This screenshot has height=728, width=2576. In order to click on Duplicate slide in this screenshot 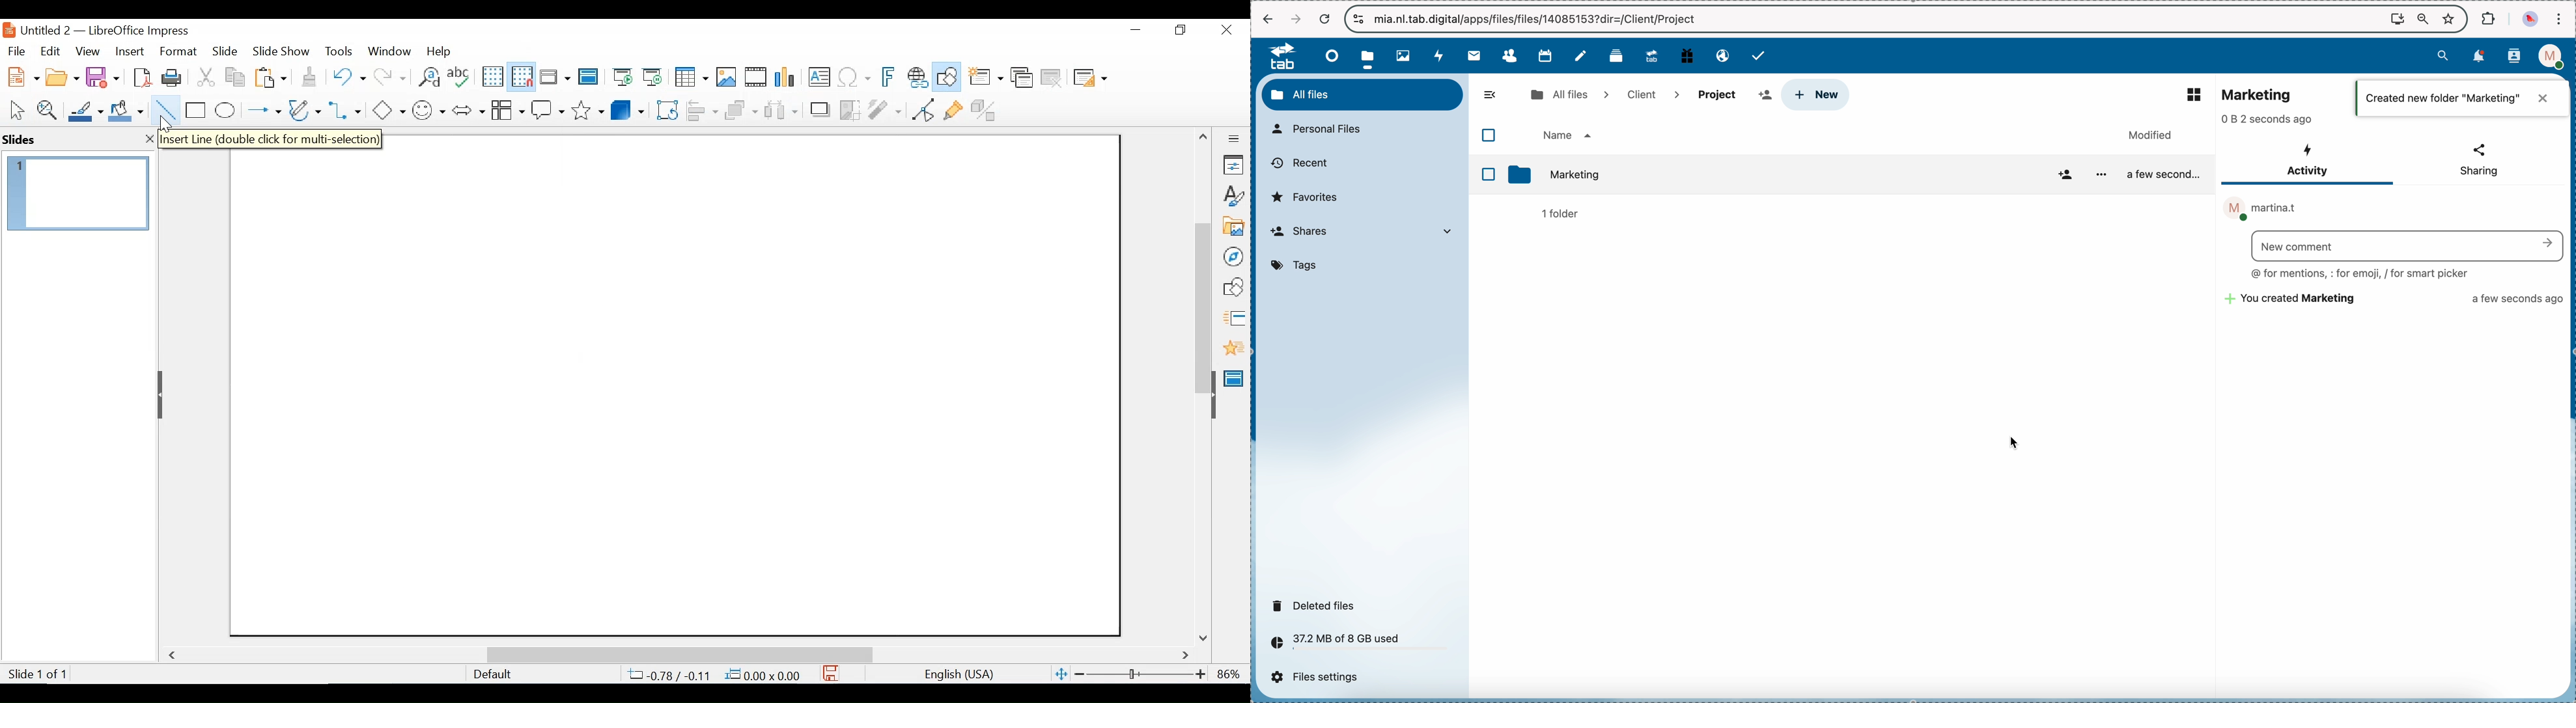, I will do `click(1022, 78)`.